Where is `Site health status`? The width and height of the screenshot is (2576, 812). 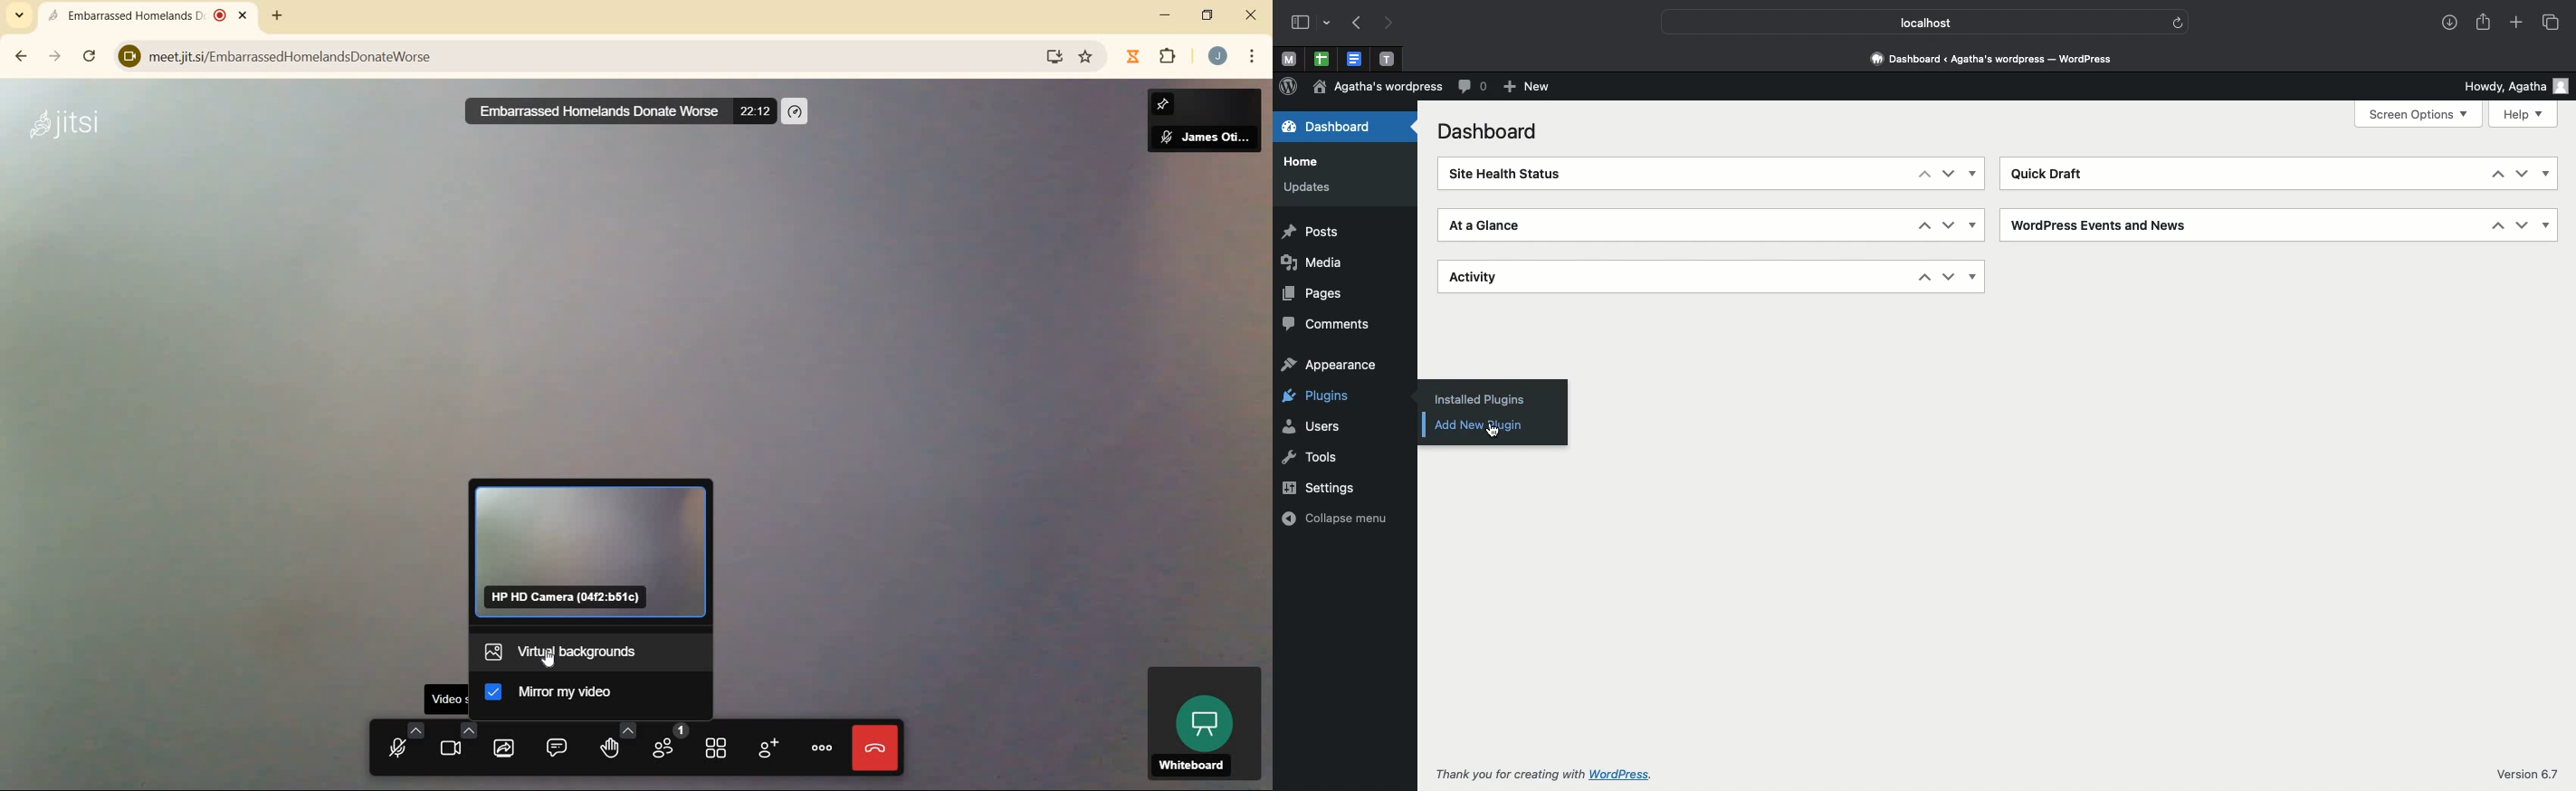 Site health status is located at coordinates (1508, 175).